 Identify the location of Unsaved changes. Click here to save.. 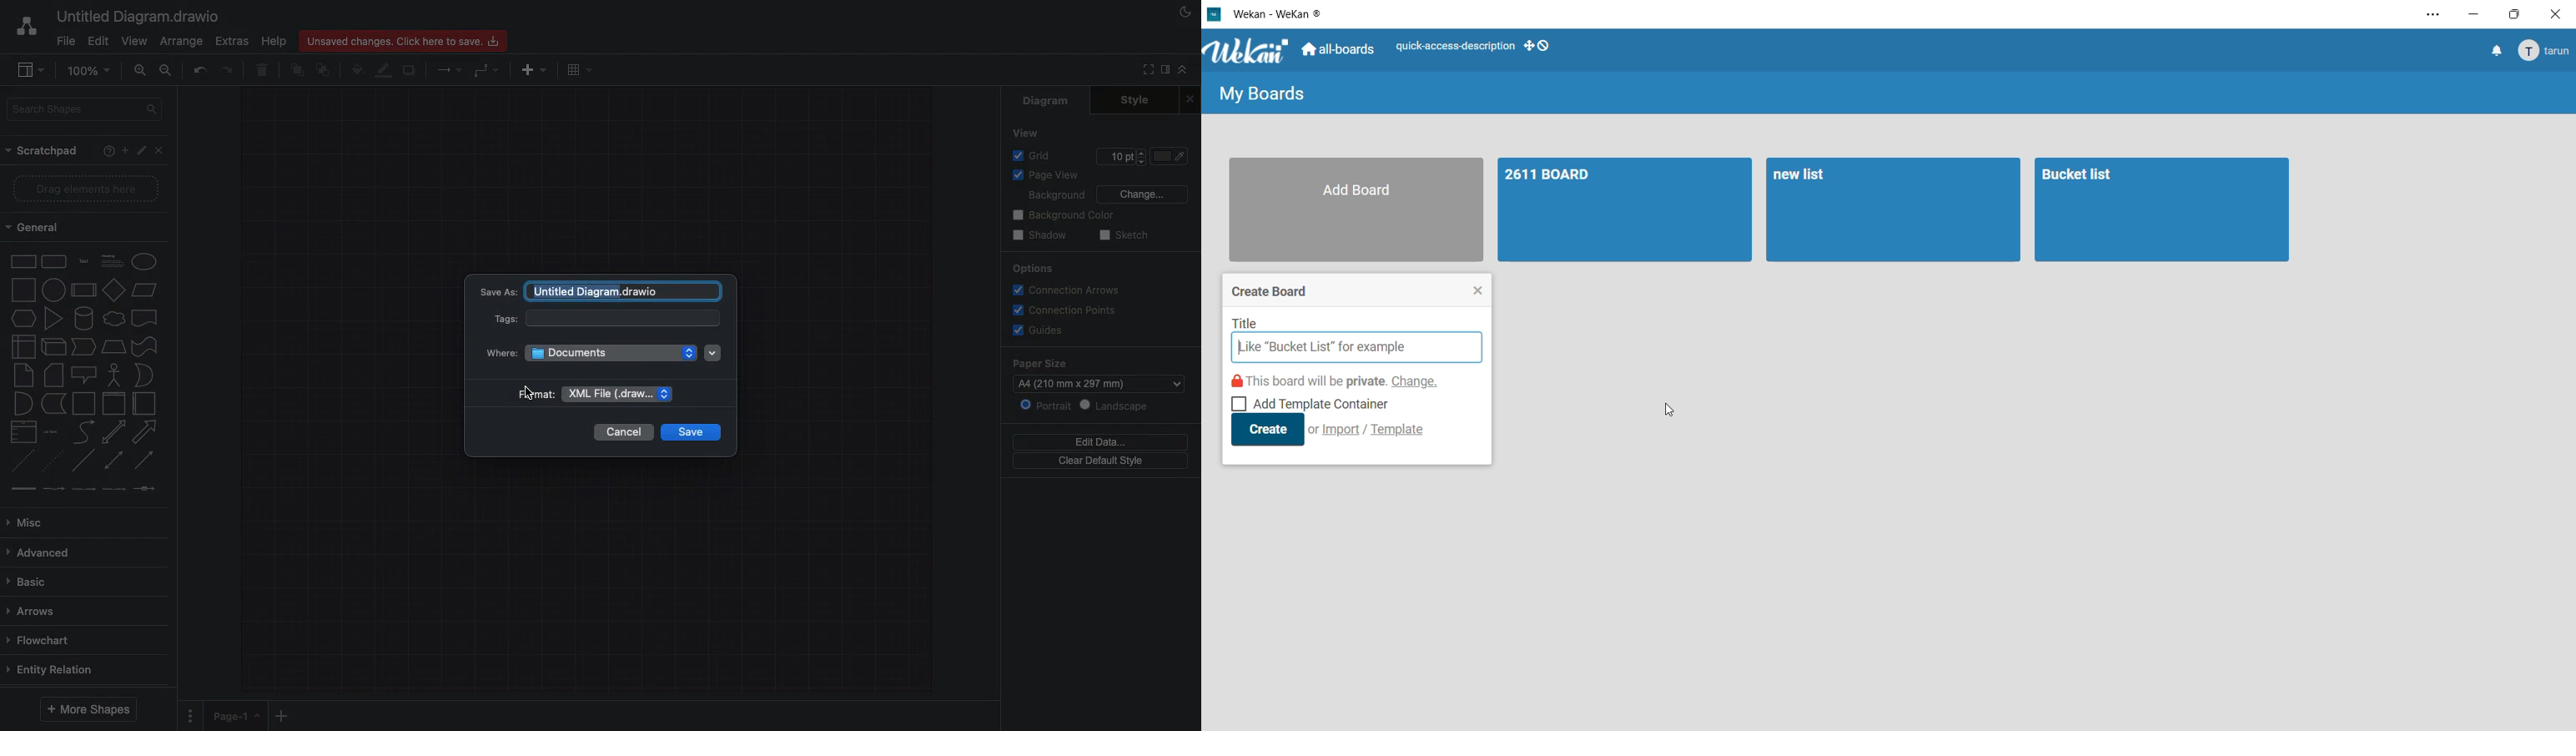
(403, 40).